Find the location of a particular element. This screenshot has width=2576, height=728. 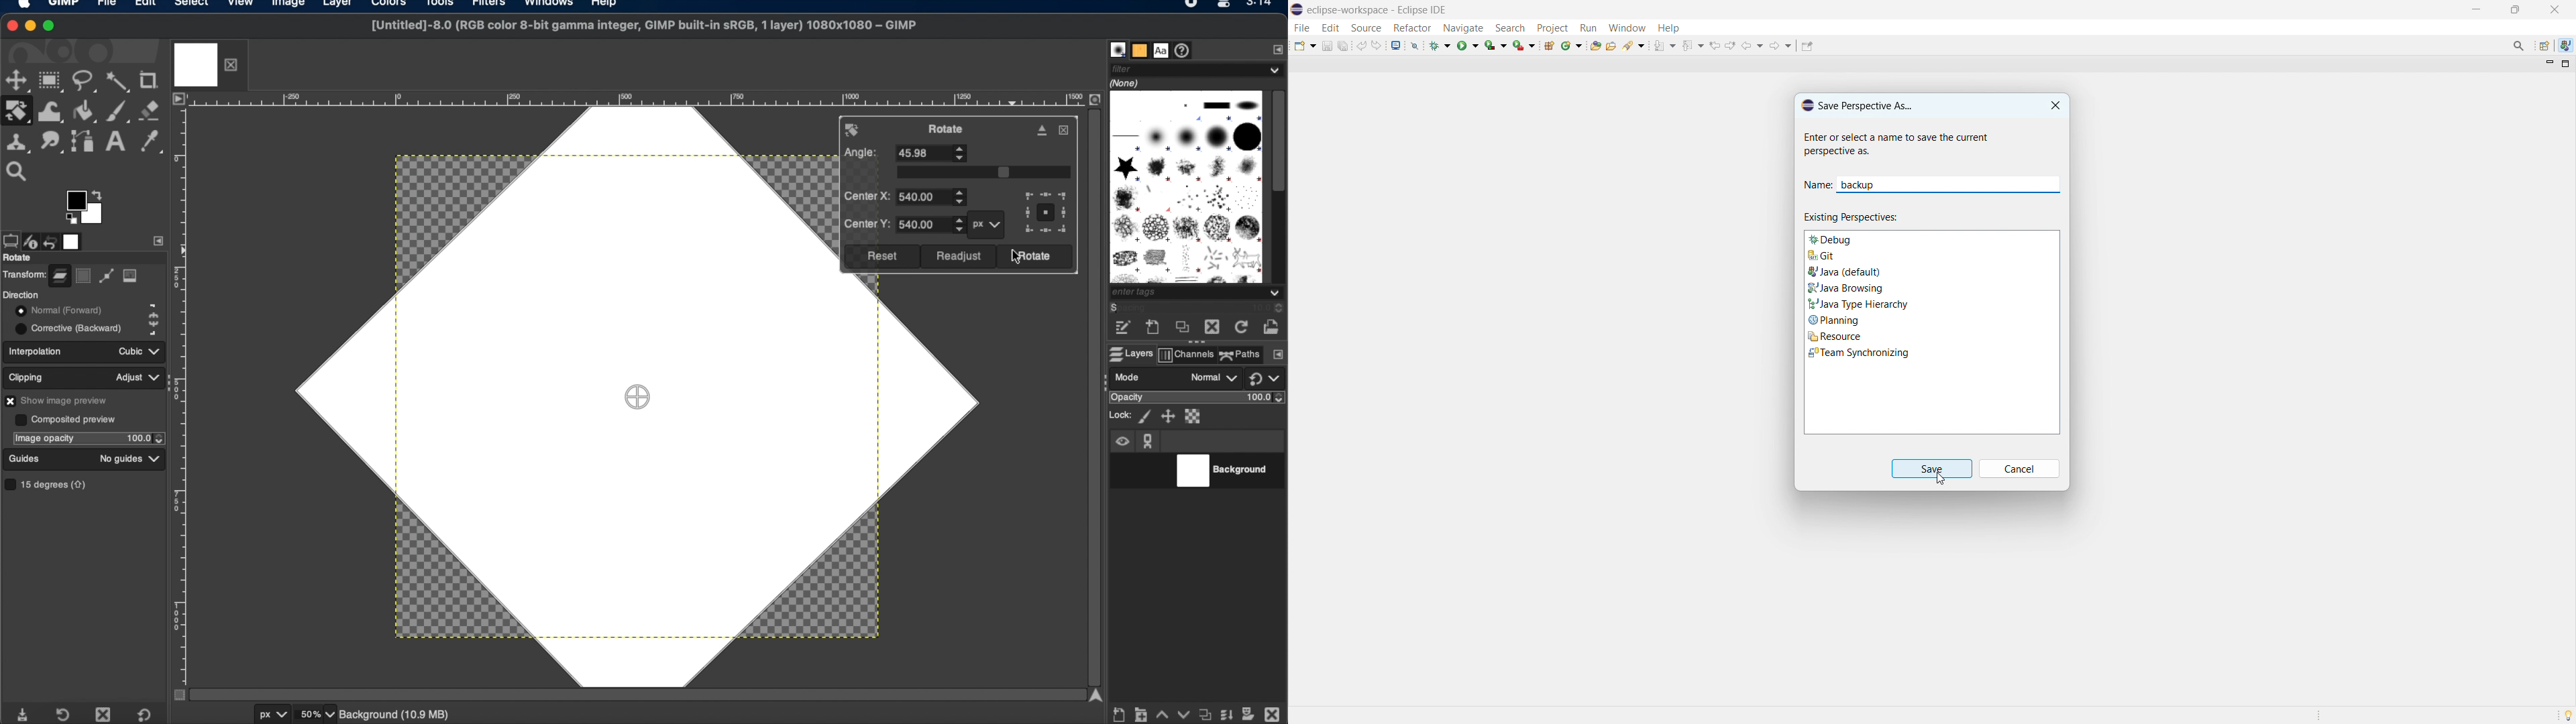

pin editor is located at coordinates (1807, 46).